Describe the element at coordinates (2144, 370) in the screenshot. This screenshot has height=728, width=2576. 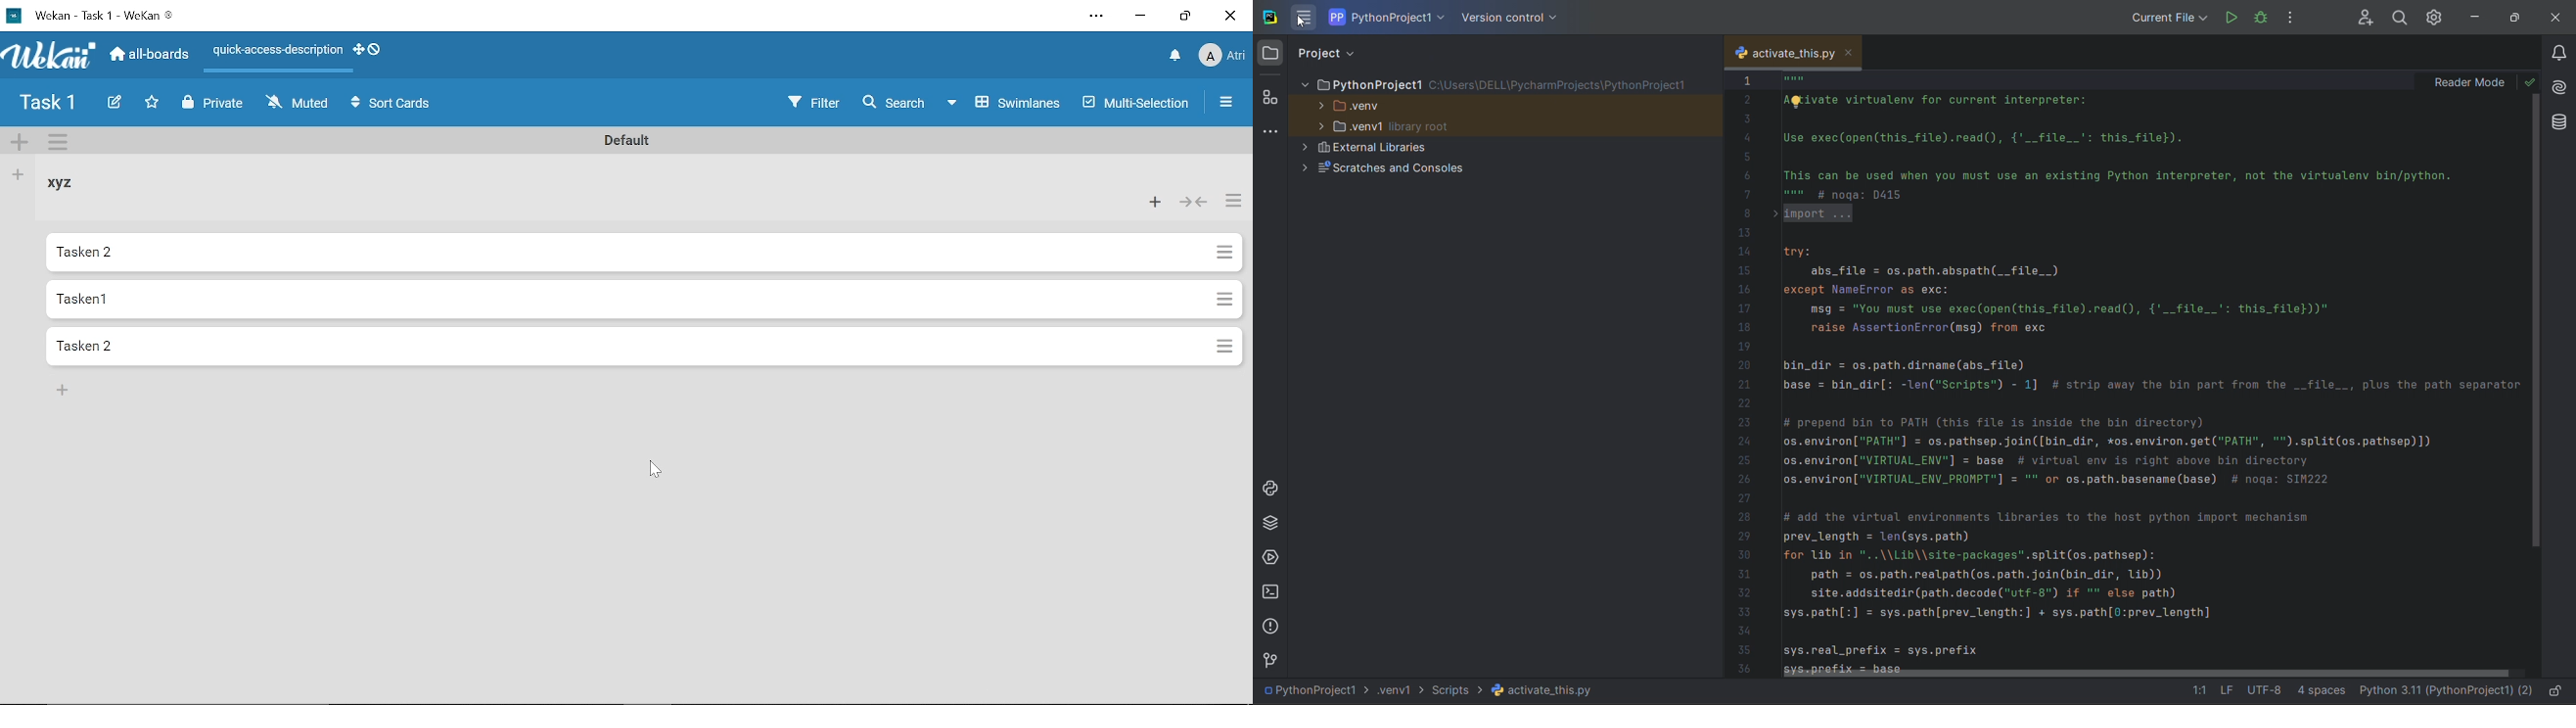
I see `code editor` at that location.